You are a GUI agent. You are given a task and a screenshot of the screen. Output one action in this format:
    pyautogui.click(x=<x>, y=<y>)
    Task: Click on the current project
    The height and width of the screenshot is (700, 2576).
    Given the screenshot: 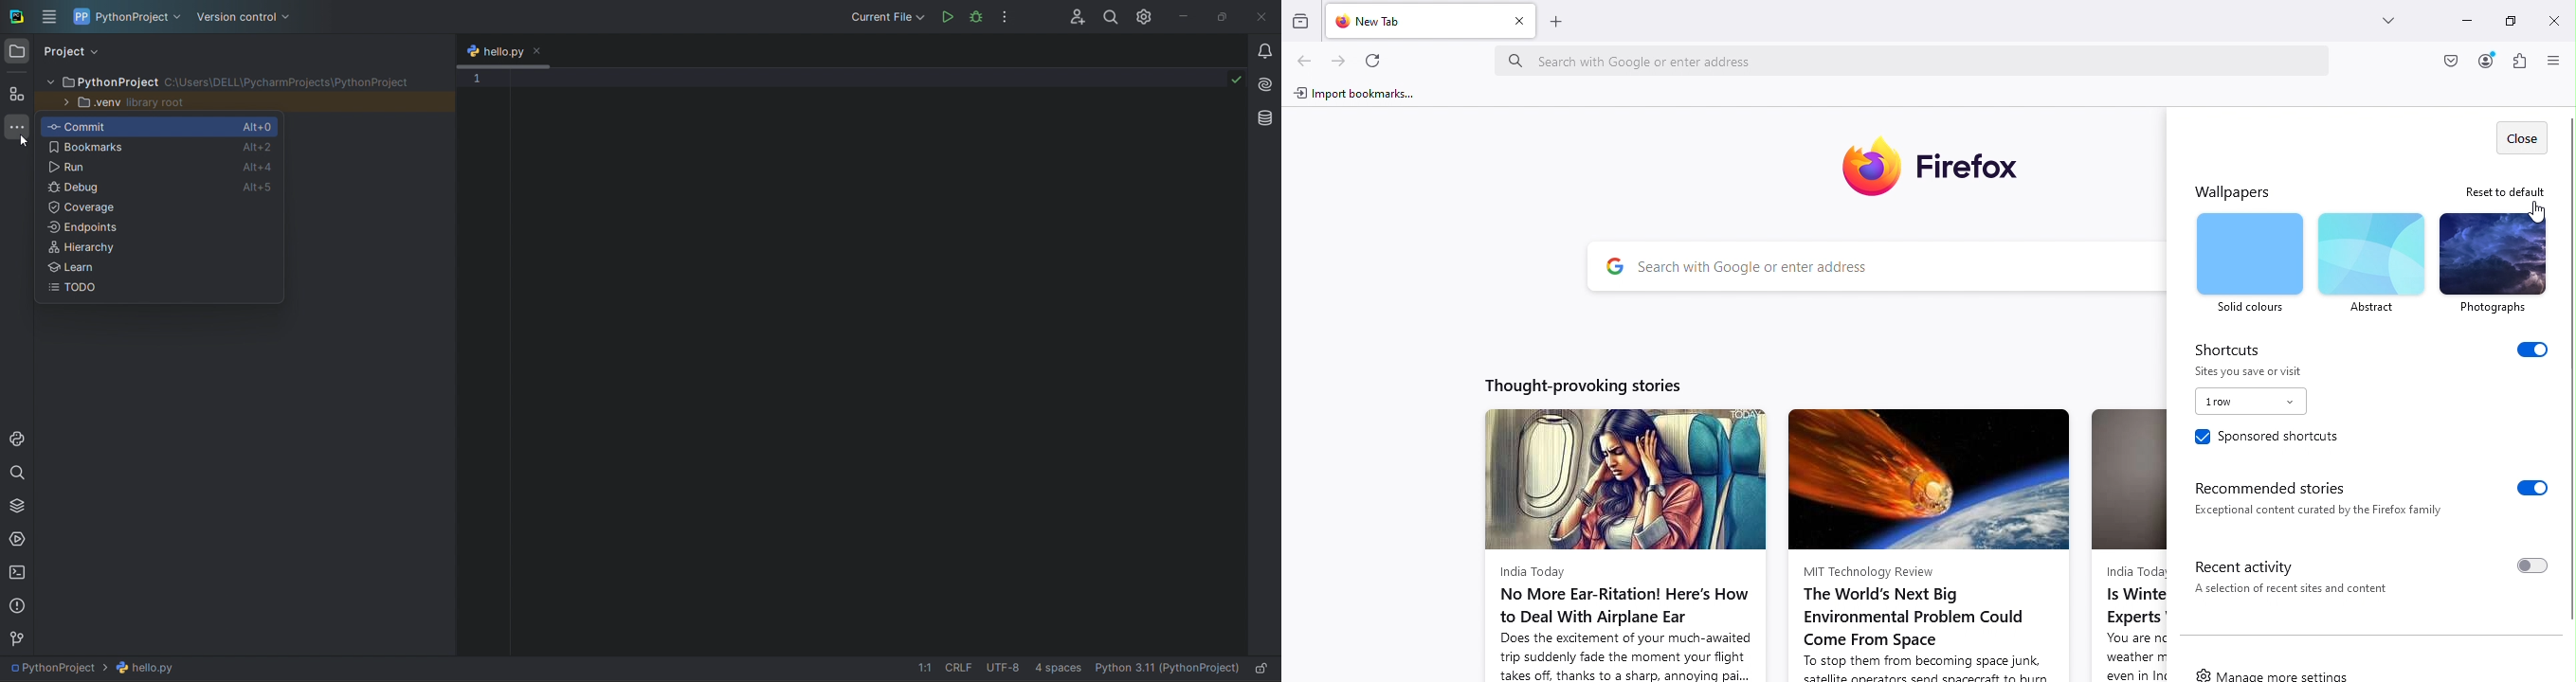 What is the action you would take?
    pyautogui.click(x=140, y=20)
    